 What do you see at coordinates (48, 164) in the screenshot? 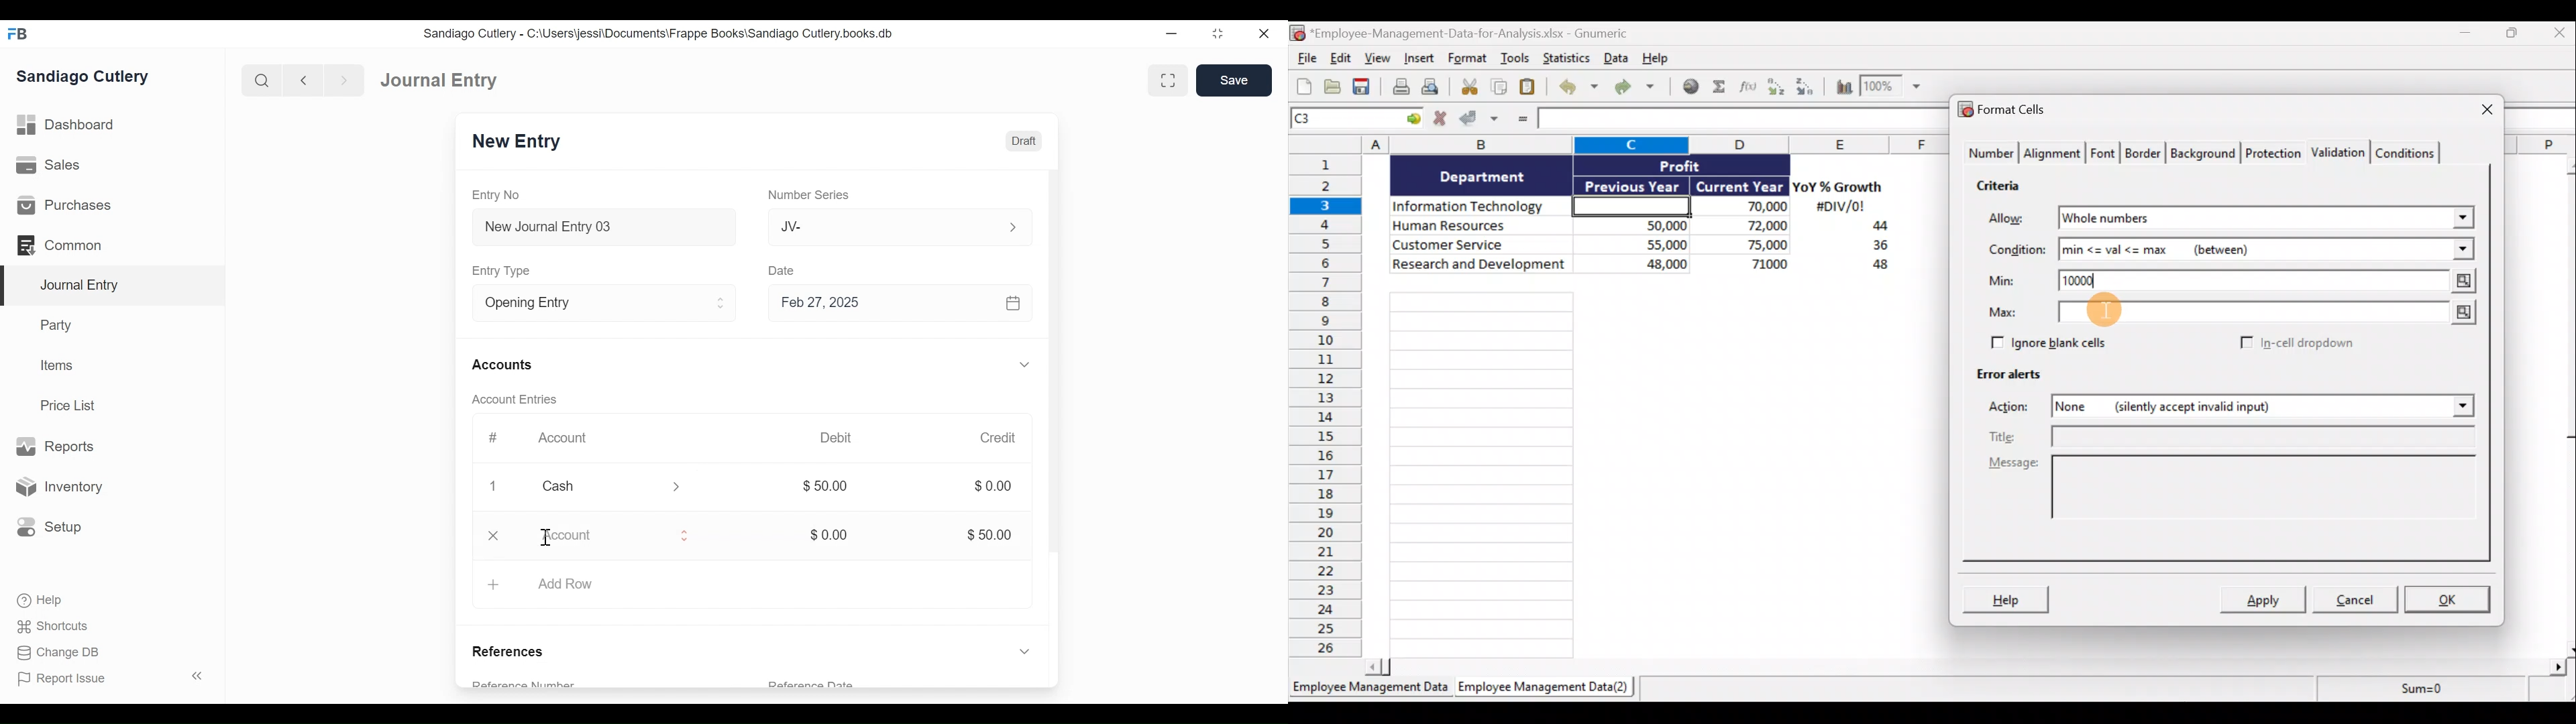
I see `Sales` at bounding box center [48, 164].